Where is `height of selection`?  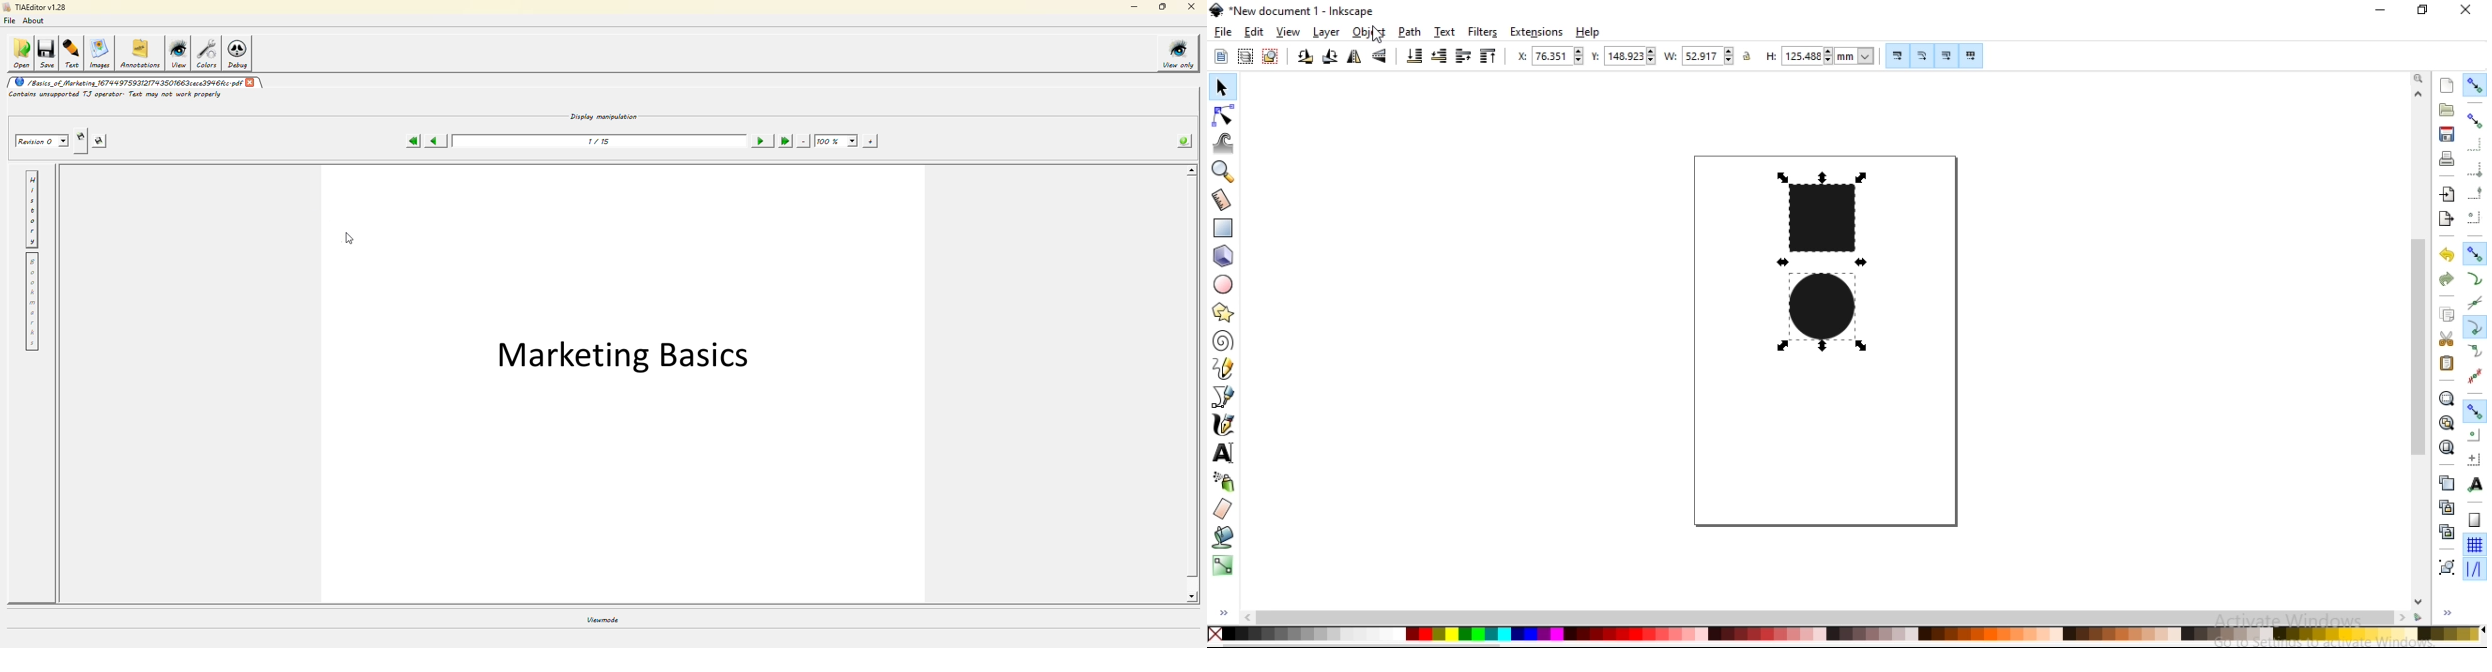 height of selection is located at coordinates (1818, 54).